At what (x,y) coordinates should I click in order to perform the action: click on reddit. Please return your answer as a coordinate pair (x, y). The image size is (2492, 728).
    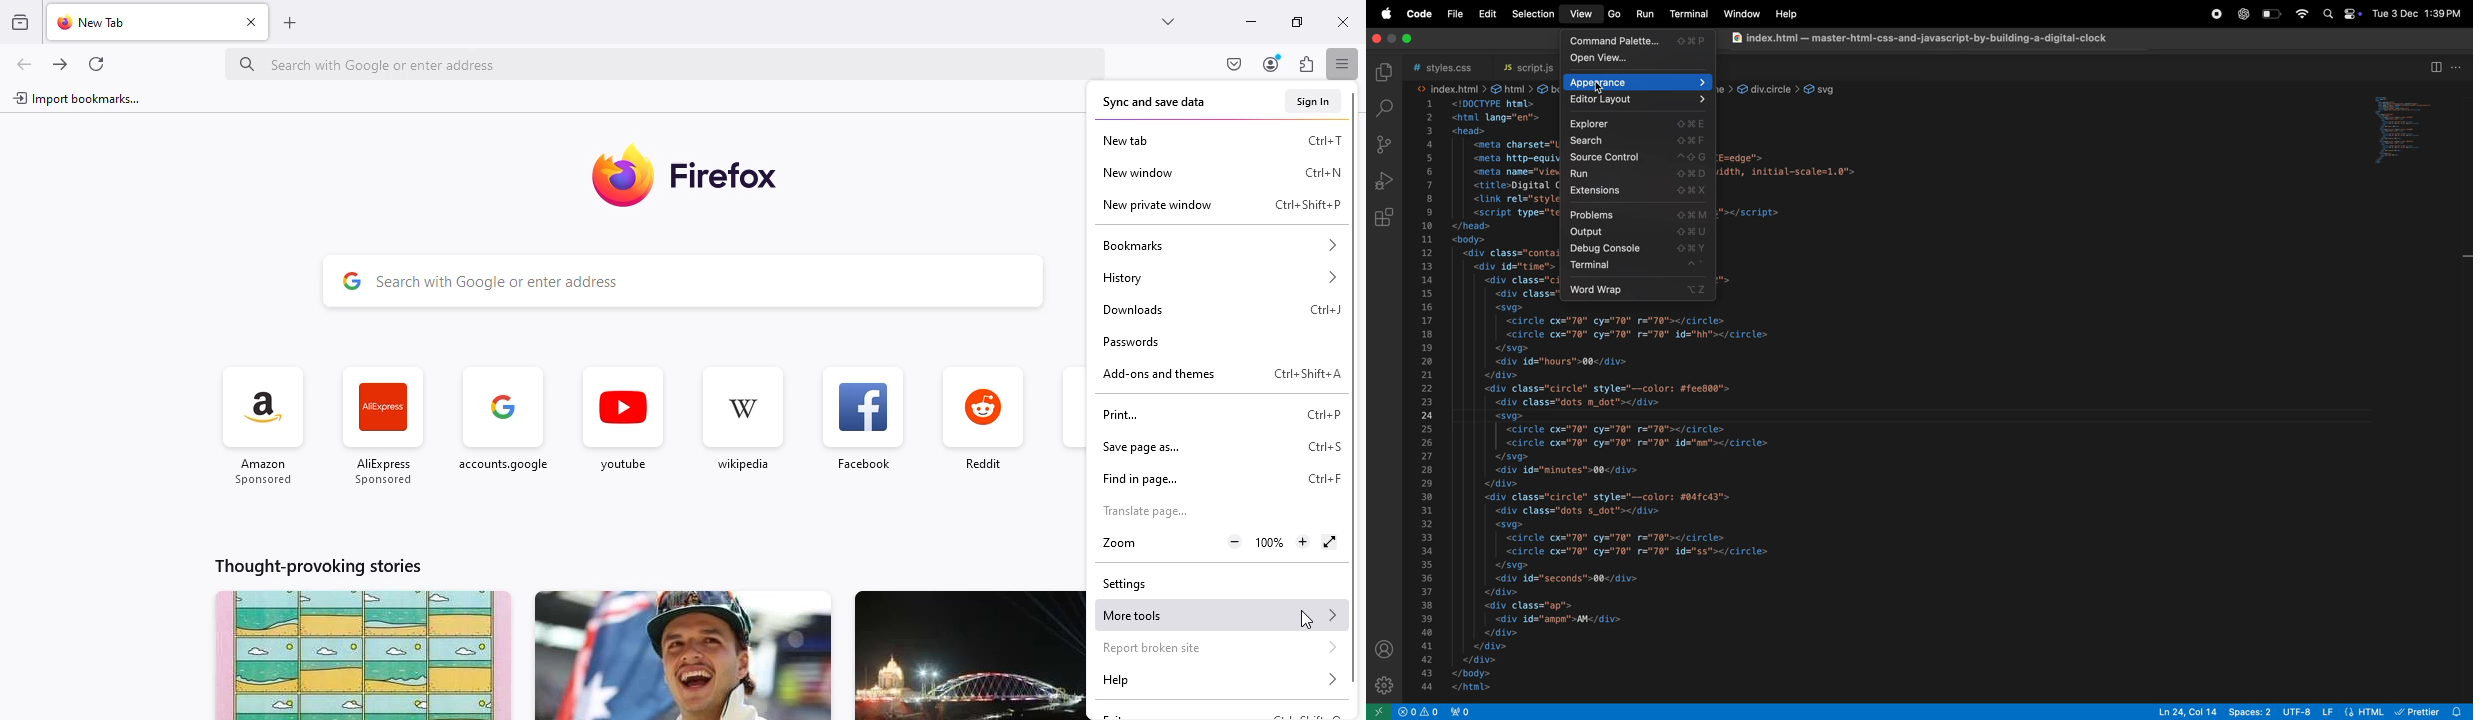
    Looking at the image, I should click on (983, 421).